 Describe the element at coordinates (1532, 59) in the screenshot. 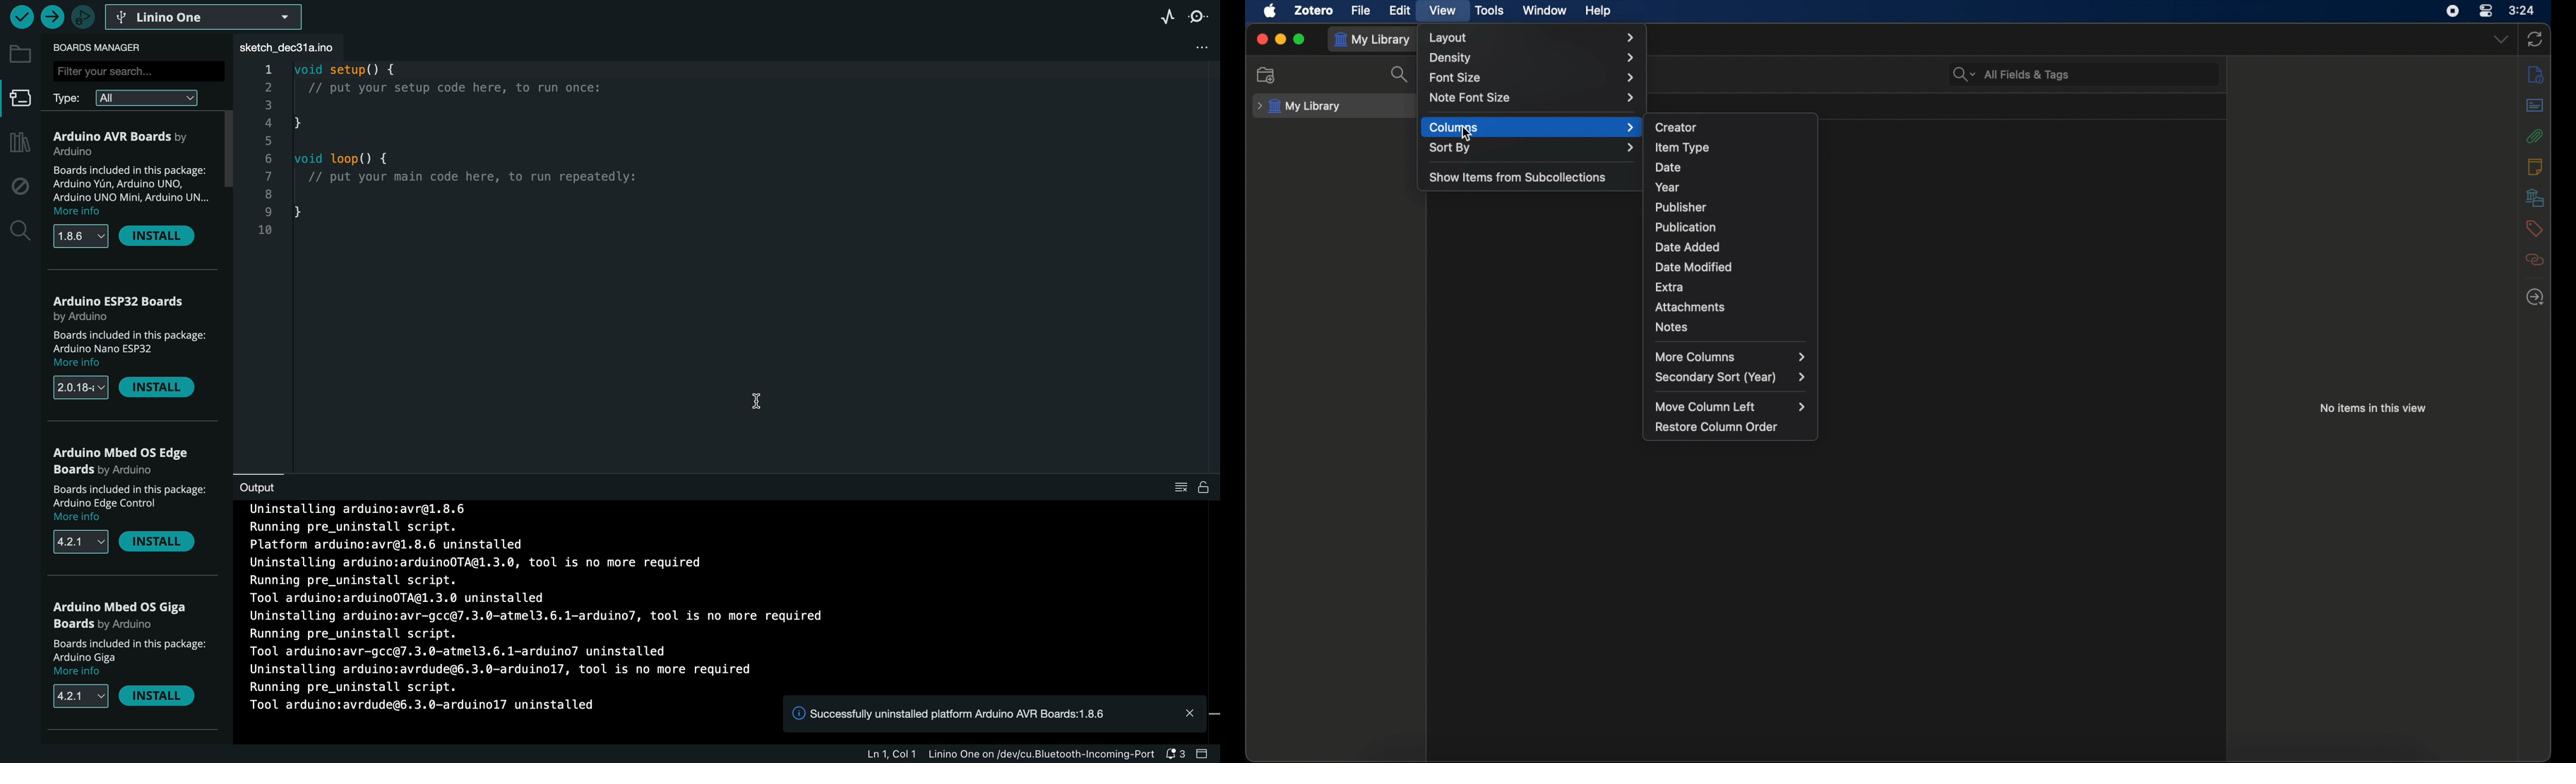

I see `density` at that location.